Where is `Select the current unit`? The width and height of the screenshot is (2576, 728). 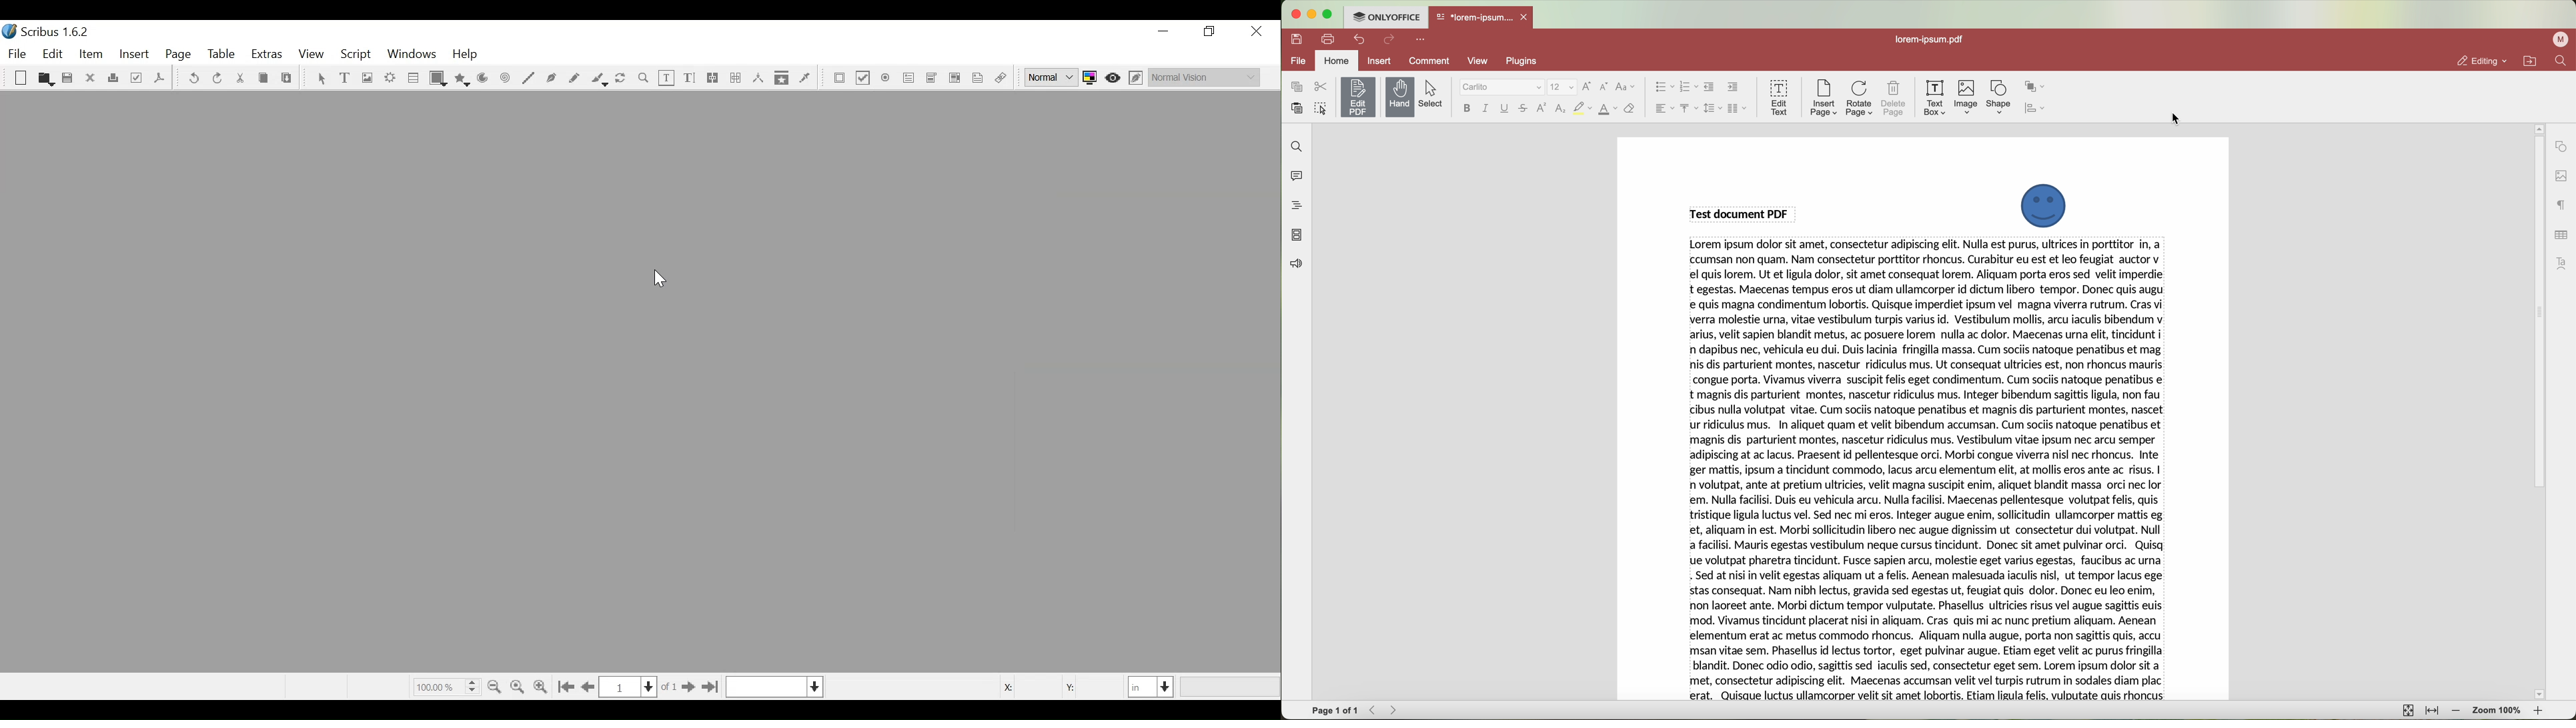
Select the current unit is located at coordinates (1151, 686).